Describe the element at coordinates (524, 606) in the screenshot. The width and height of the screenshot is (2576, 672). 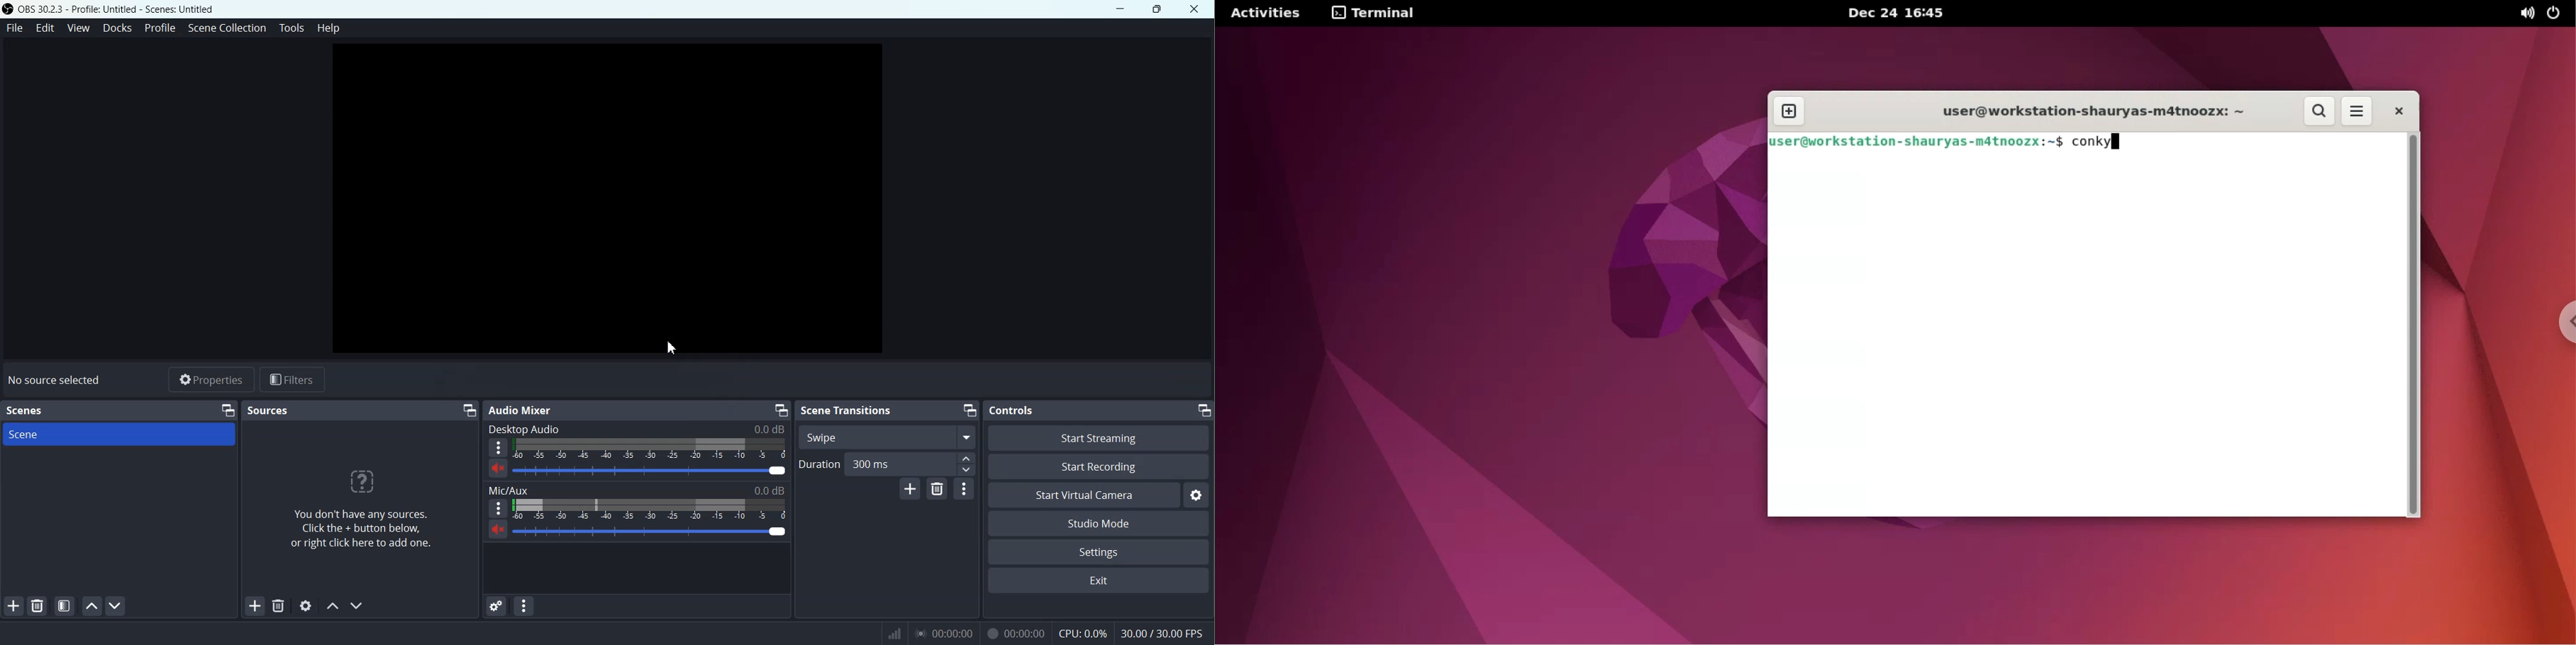
I see `Audio mixer menu` at that location.